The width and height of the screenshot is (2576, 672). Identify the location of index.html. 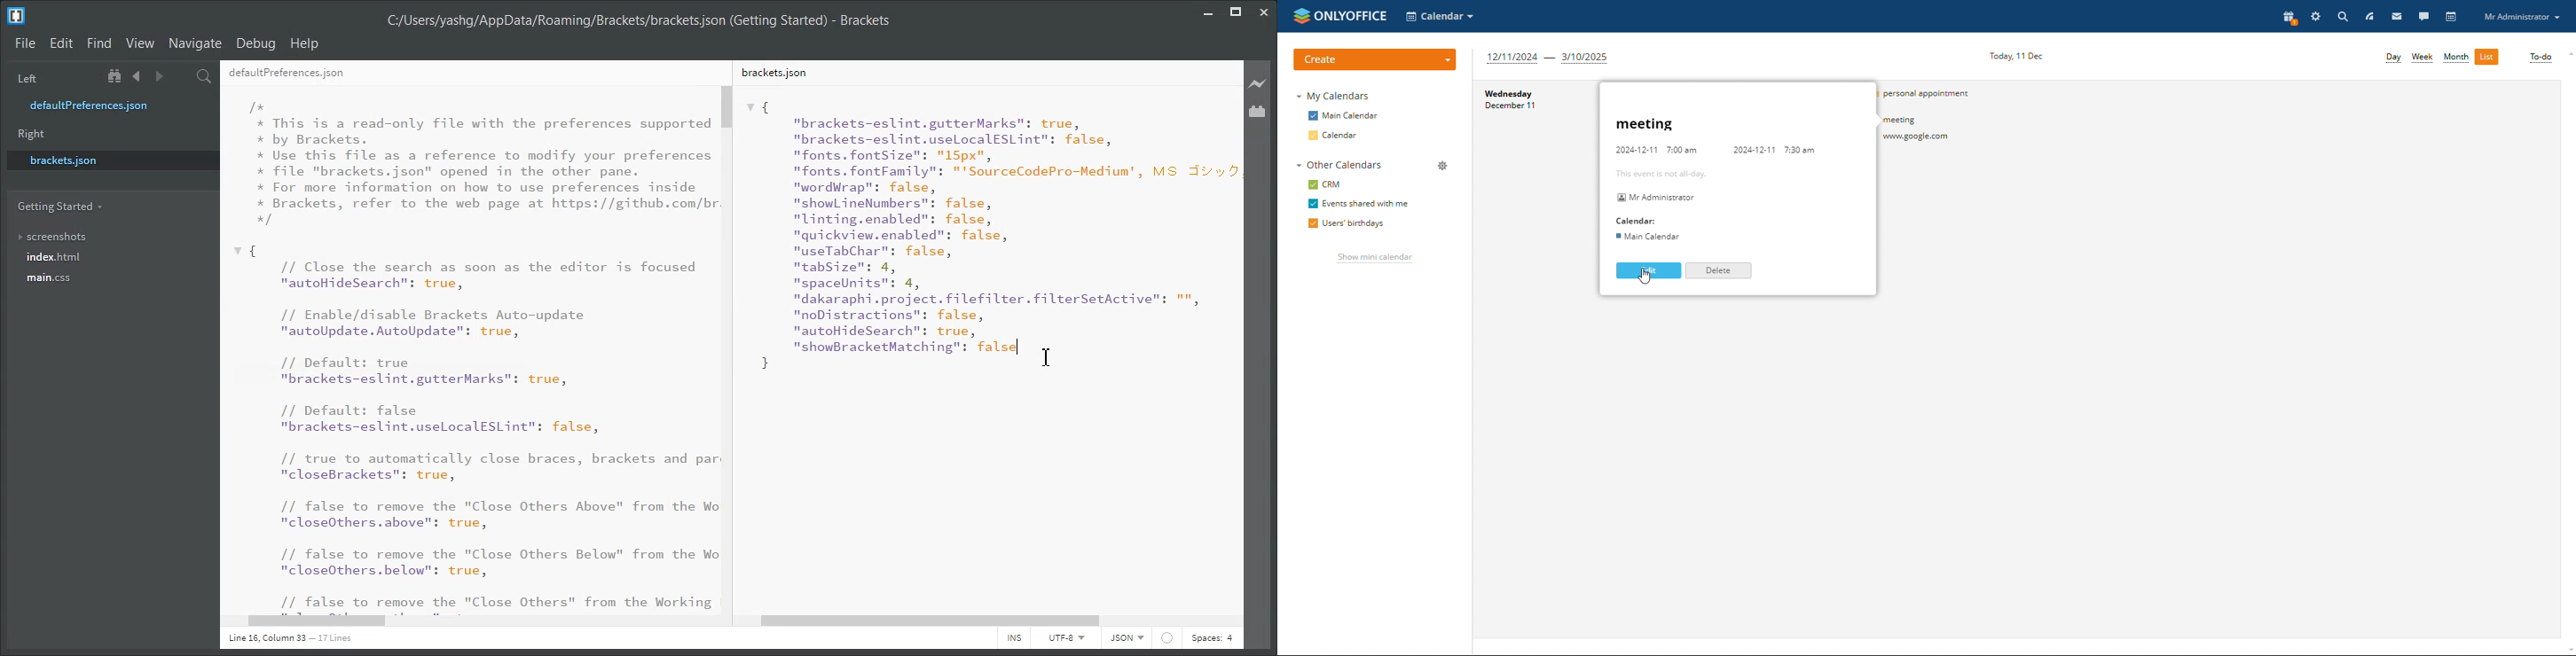
(54, 257).